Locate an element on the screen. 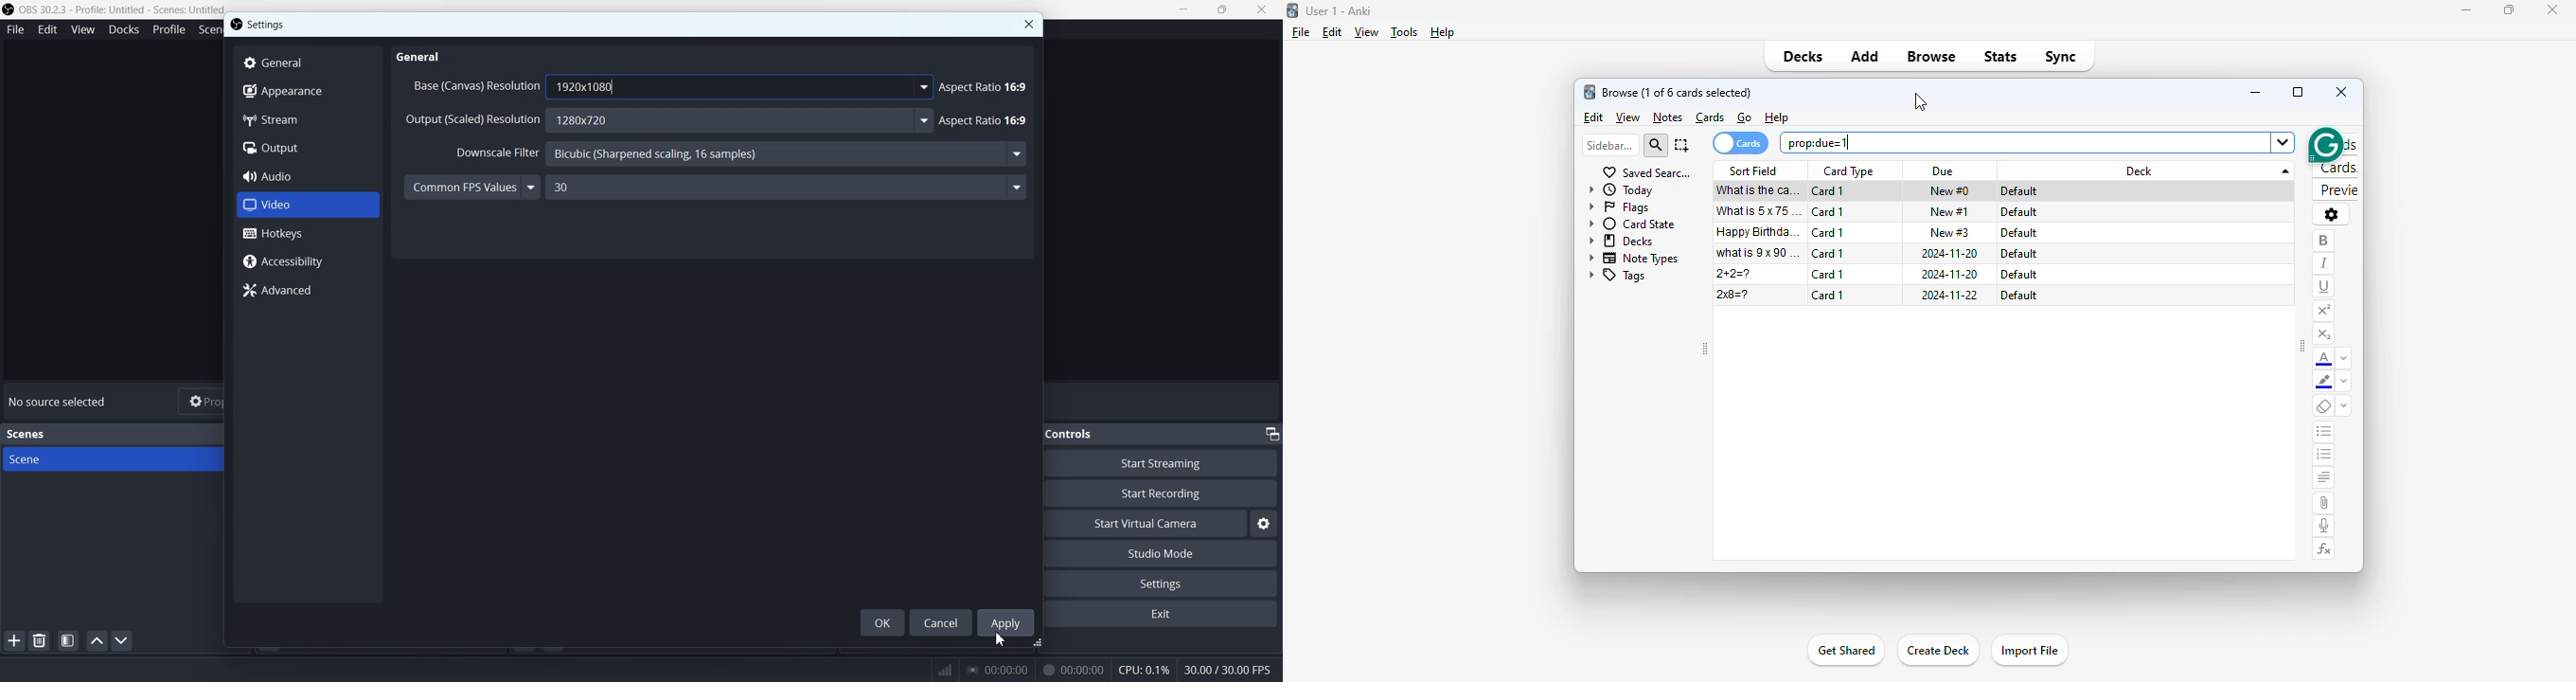 This screenshot has width=2576, height=700. decks is located at coordinates (1803, 56).